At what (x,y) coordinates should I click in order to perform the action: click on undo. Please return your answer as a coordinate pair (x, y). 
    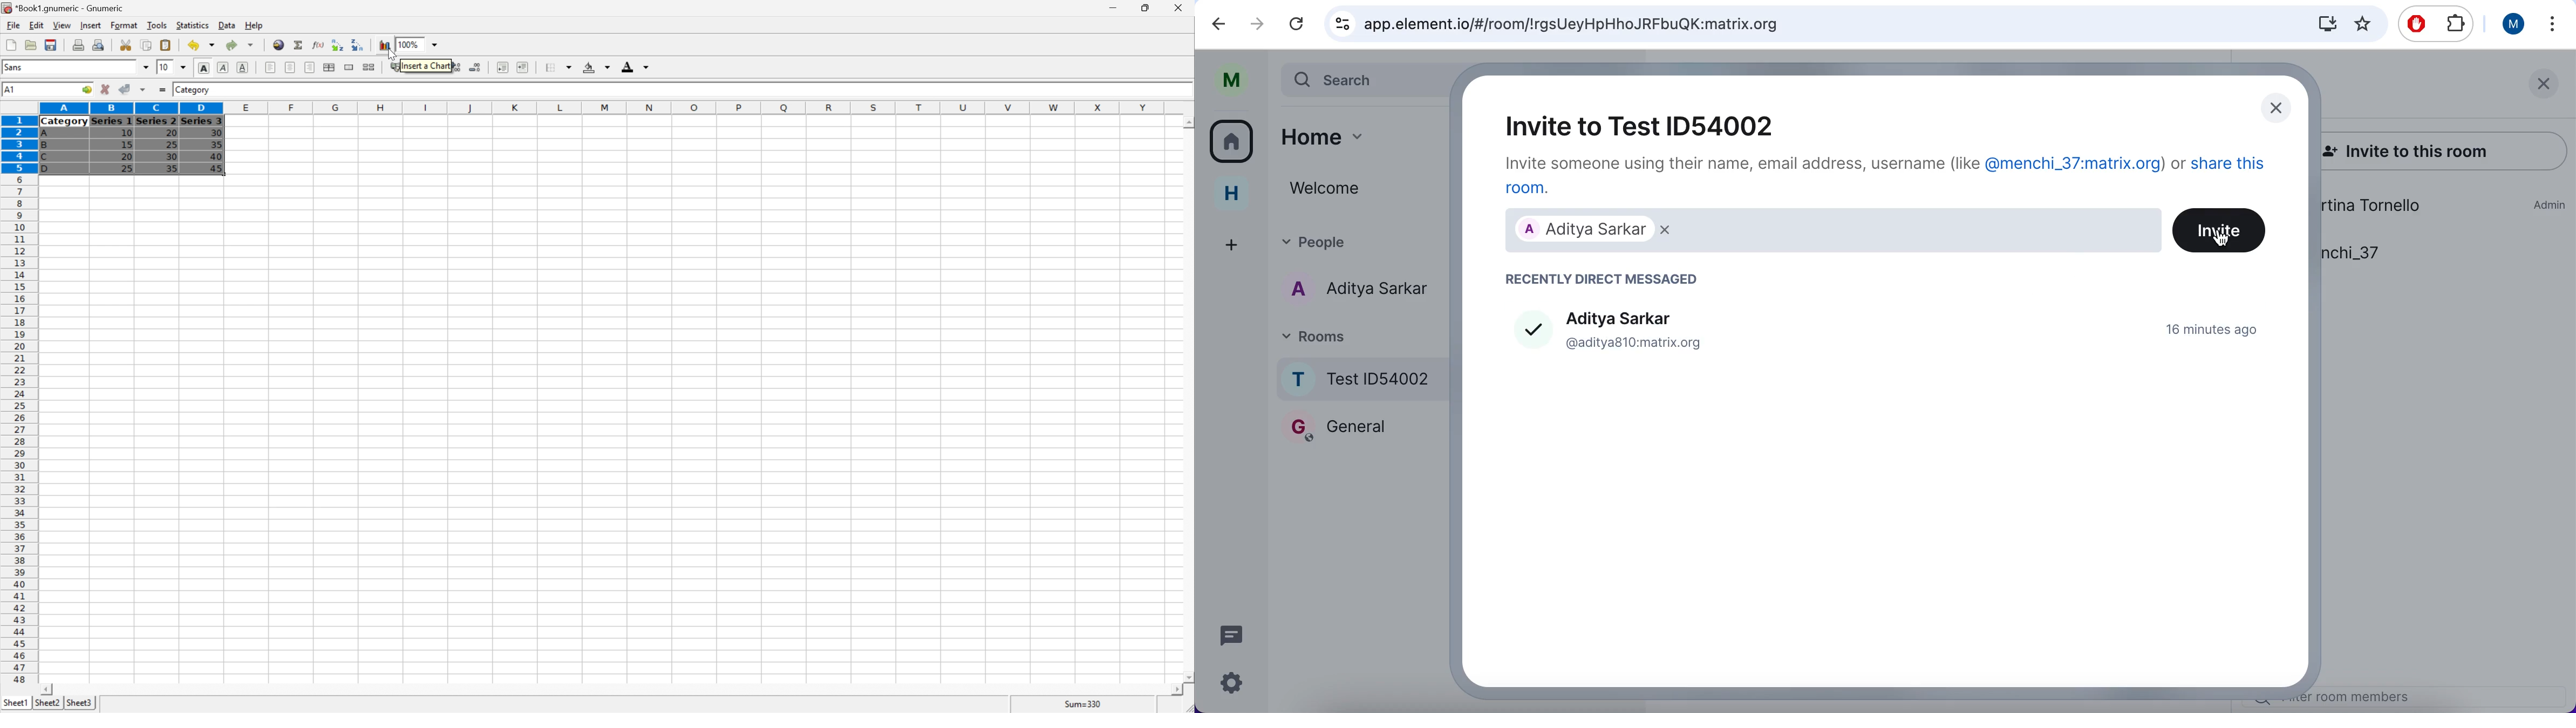
    Looking at the image, I should click on (1223, 25).